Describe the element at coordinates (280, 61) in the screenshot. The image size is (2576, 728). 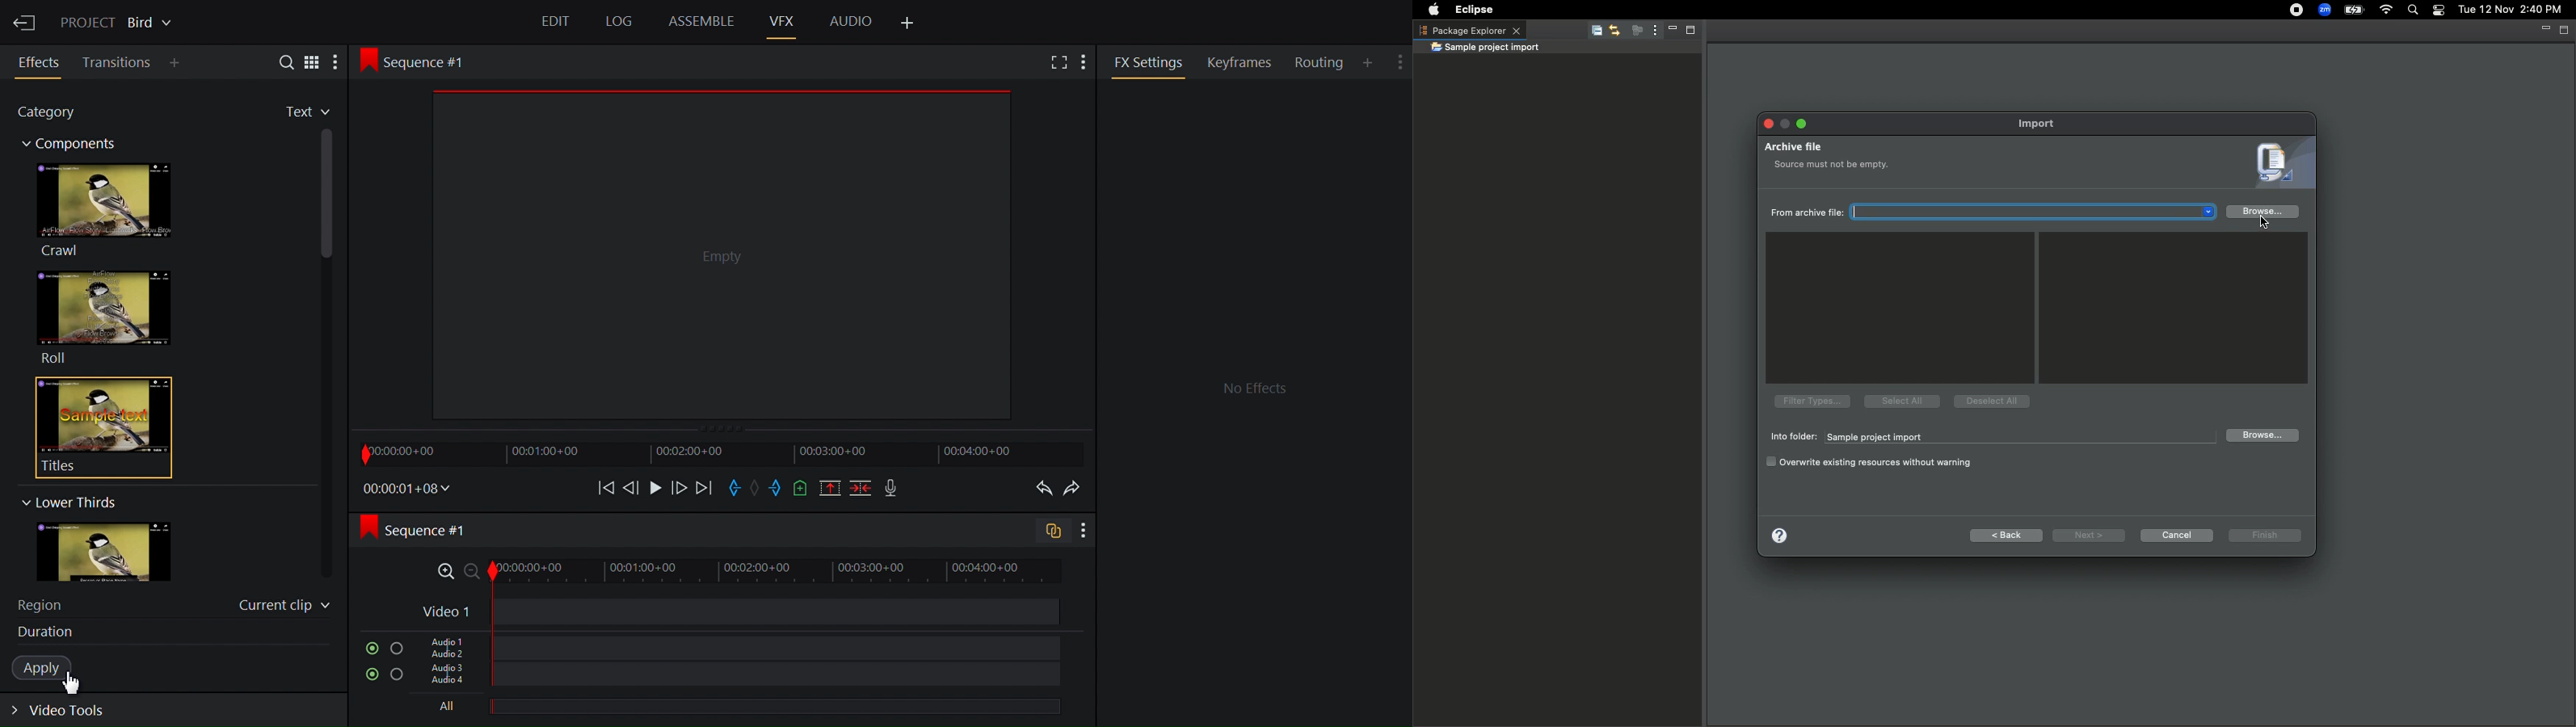
I see `Search` at that location.